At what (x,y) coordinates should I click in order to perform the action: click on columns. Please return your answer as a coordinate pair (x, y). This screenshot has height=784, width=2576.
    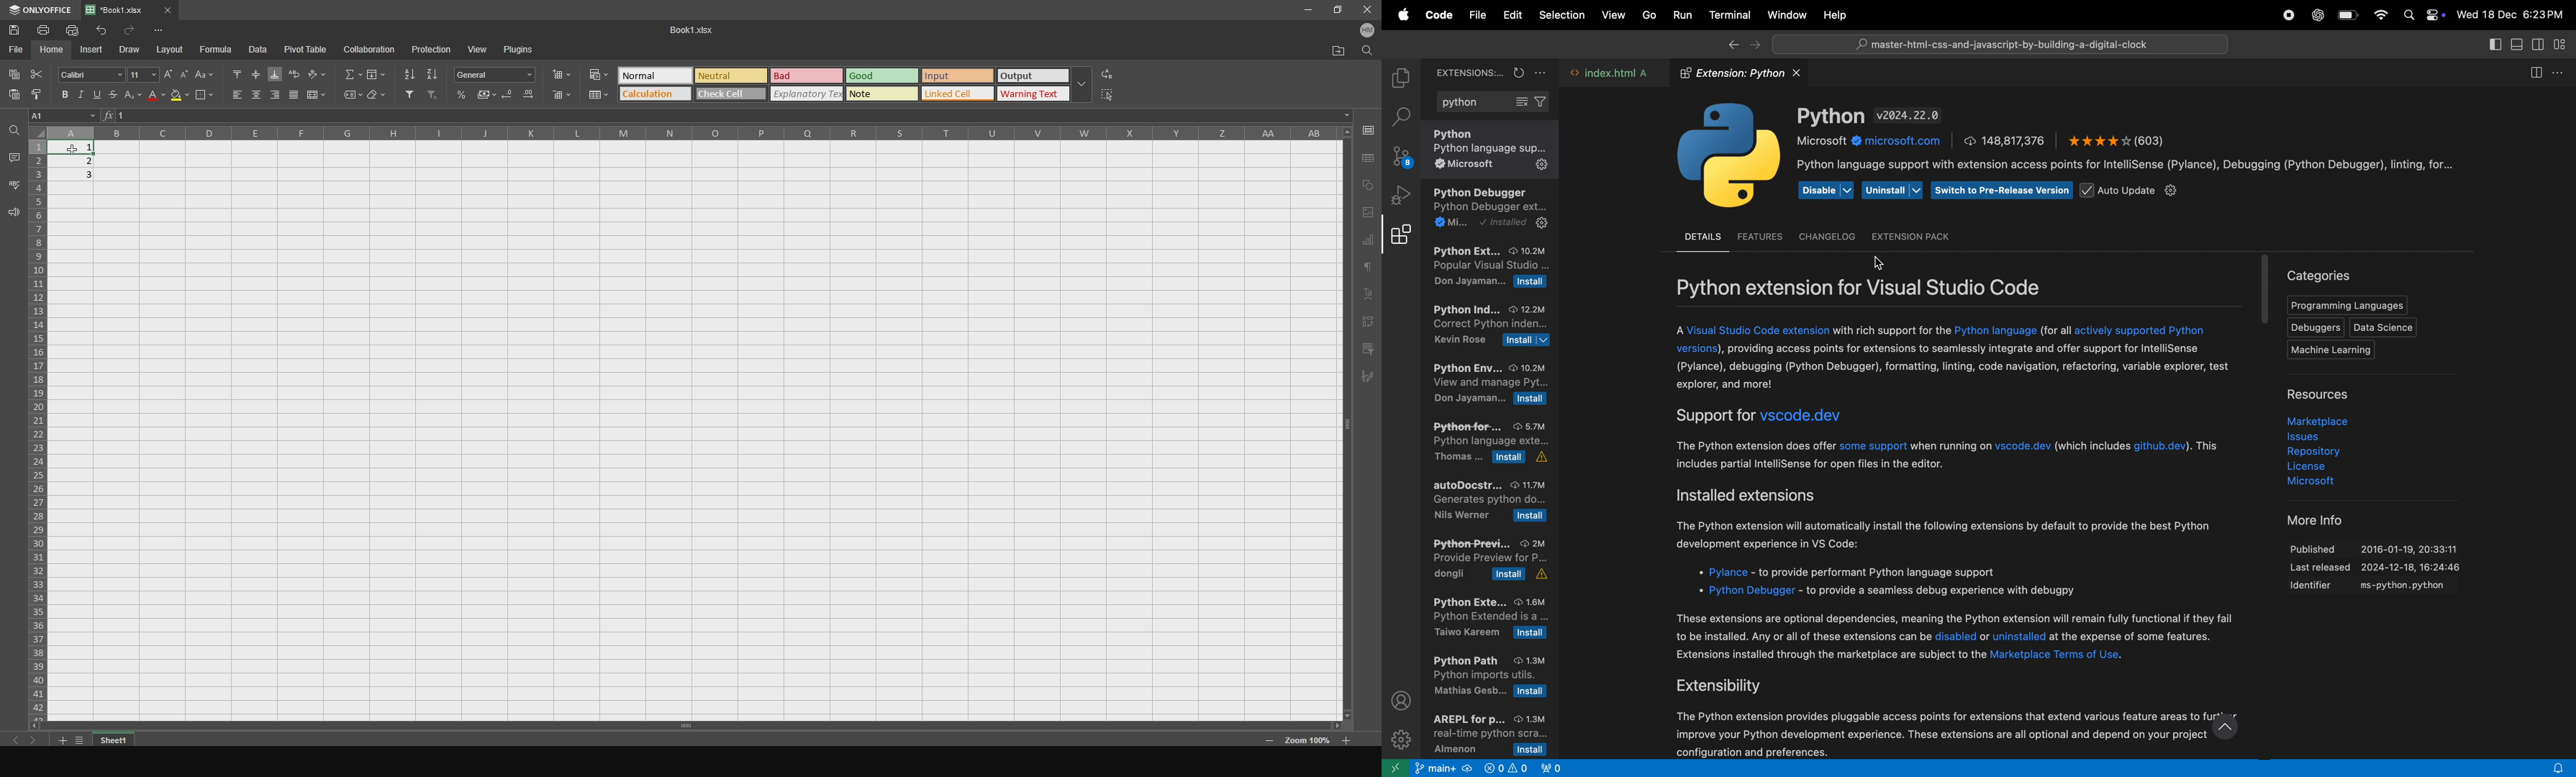
    Looking at the image, I should click on (691, 138).